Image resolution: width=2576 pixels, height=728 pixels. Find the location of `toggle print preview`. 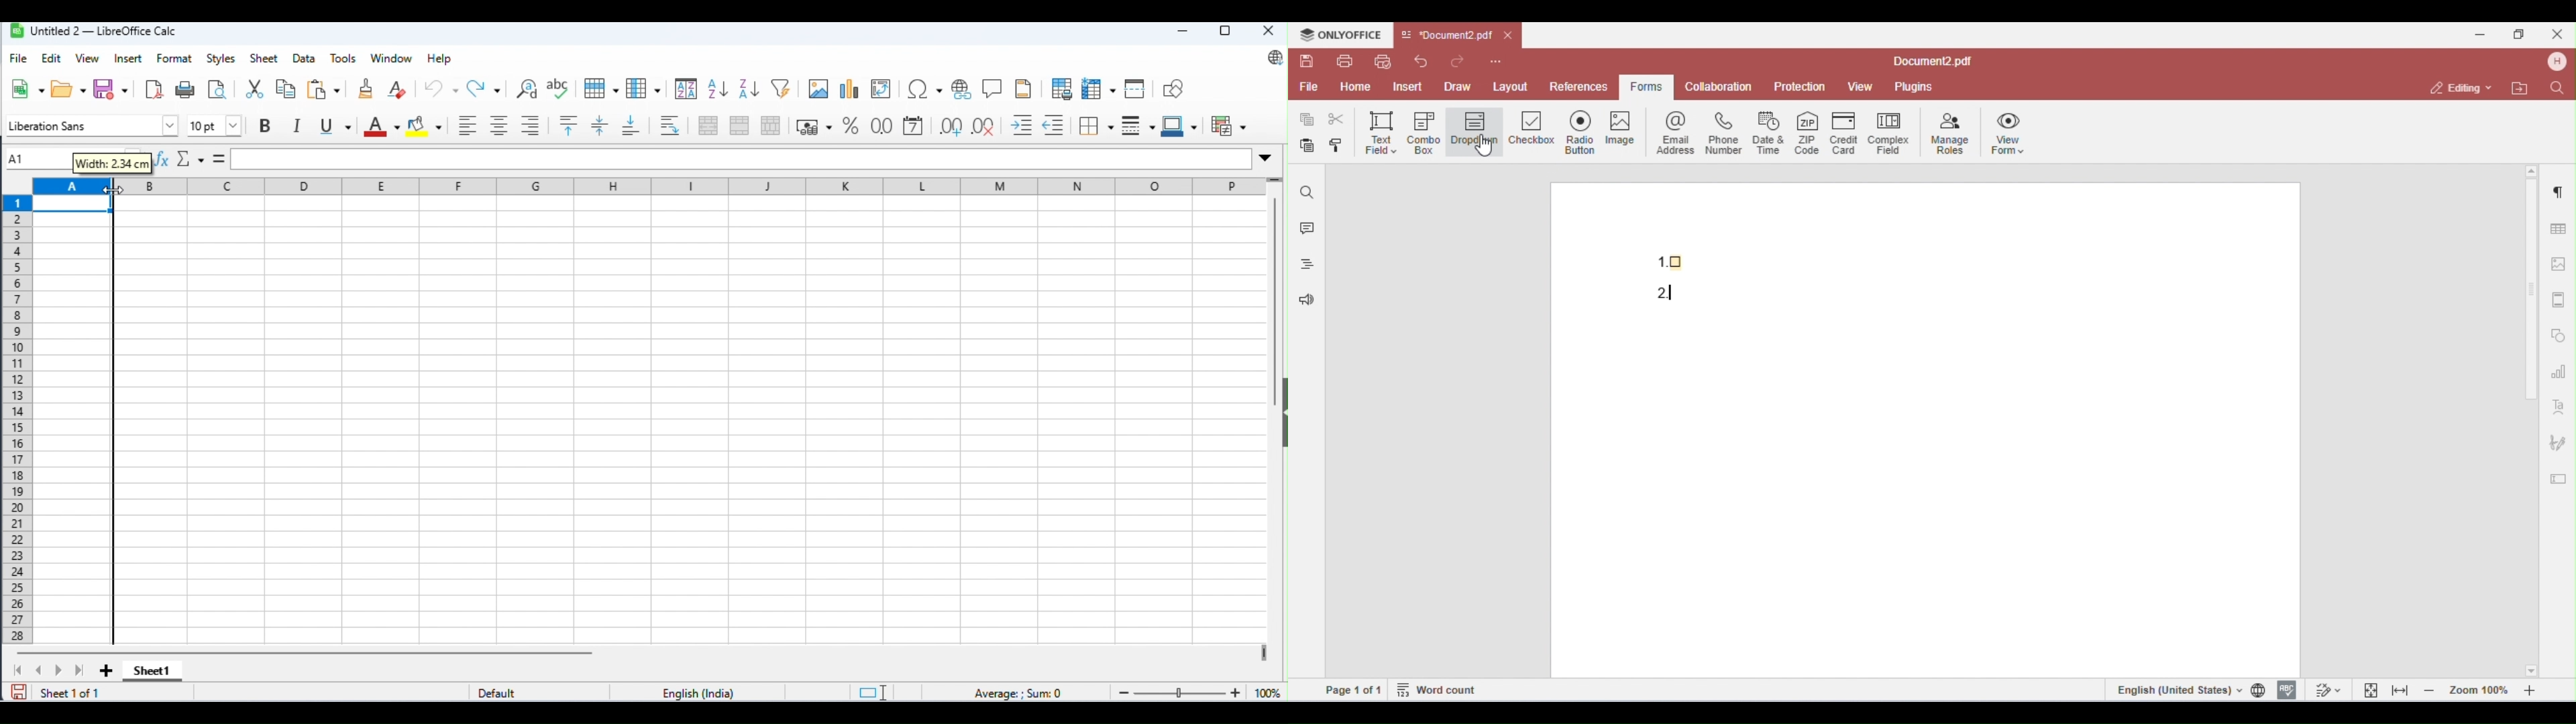

toggle print preview is located at coordinates (217, 89).